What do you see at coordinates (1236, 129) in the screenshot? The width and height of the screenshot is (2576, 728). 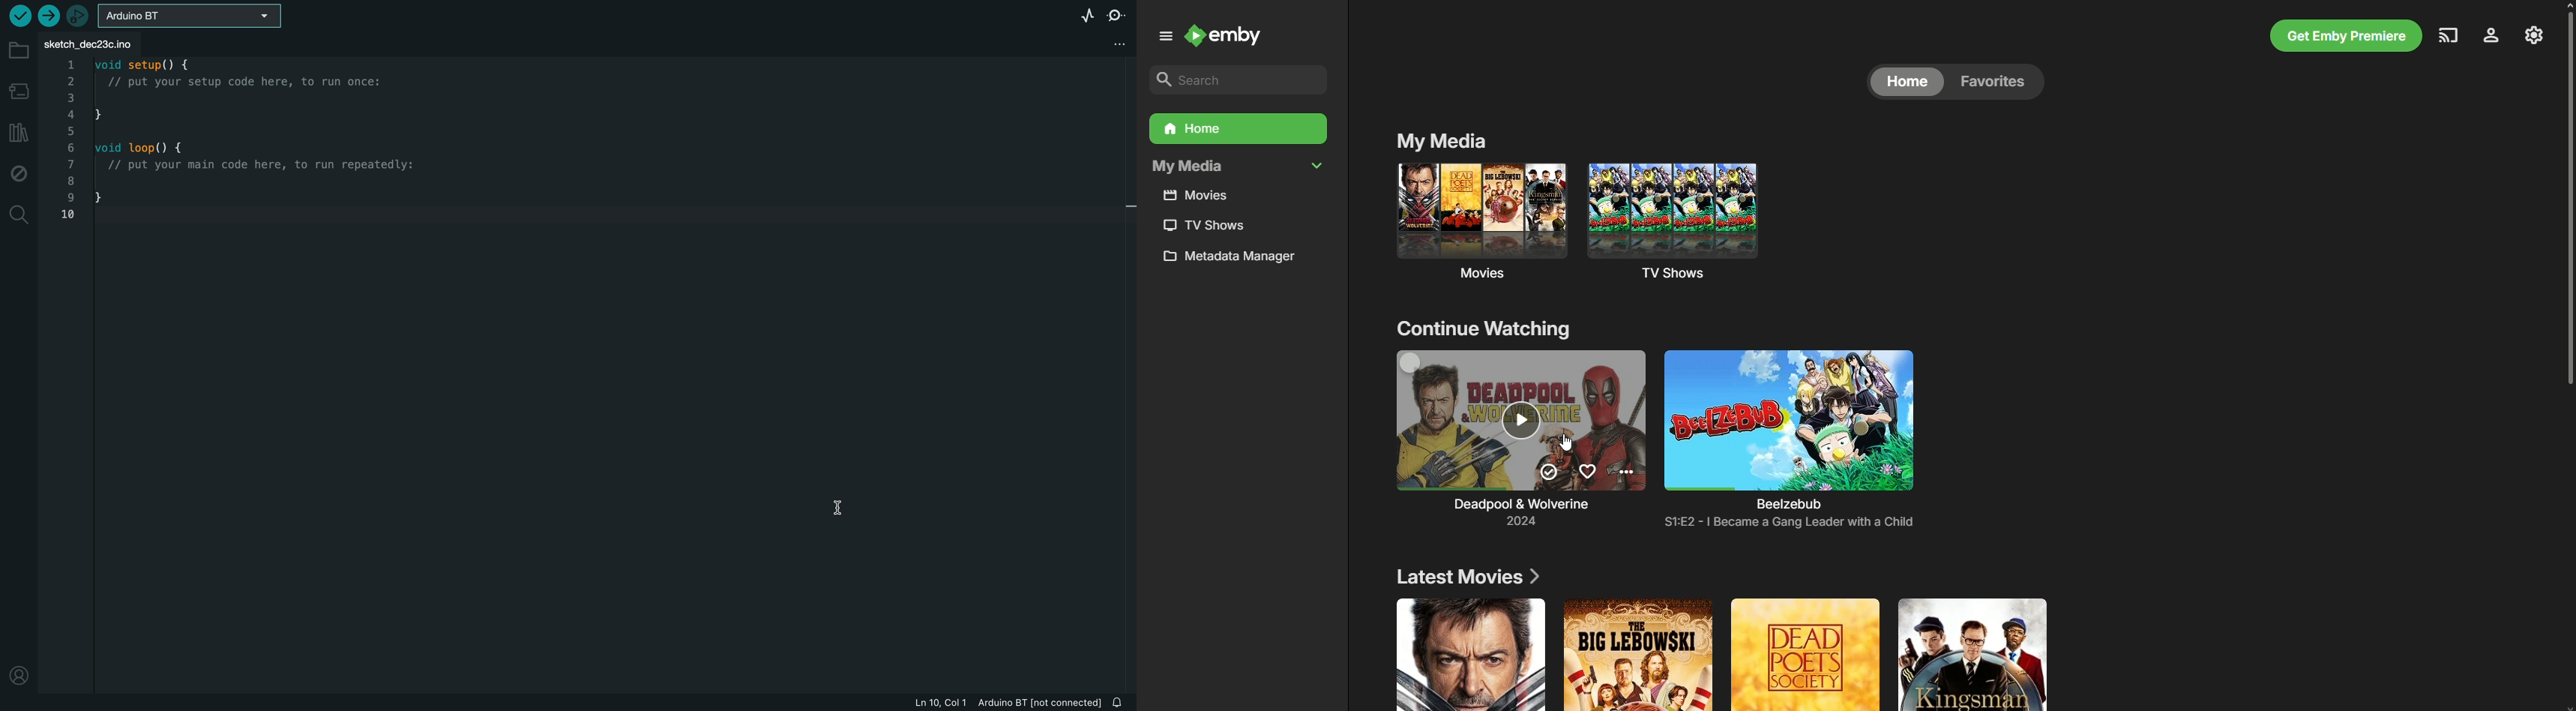 I see `Home` at bounding box center [1236, 129].